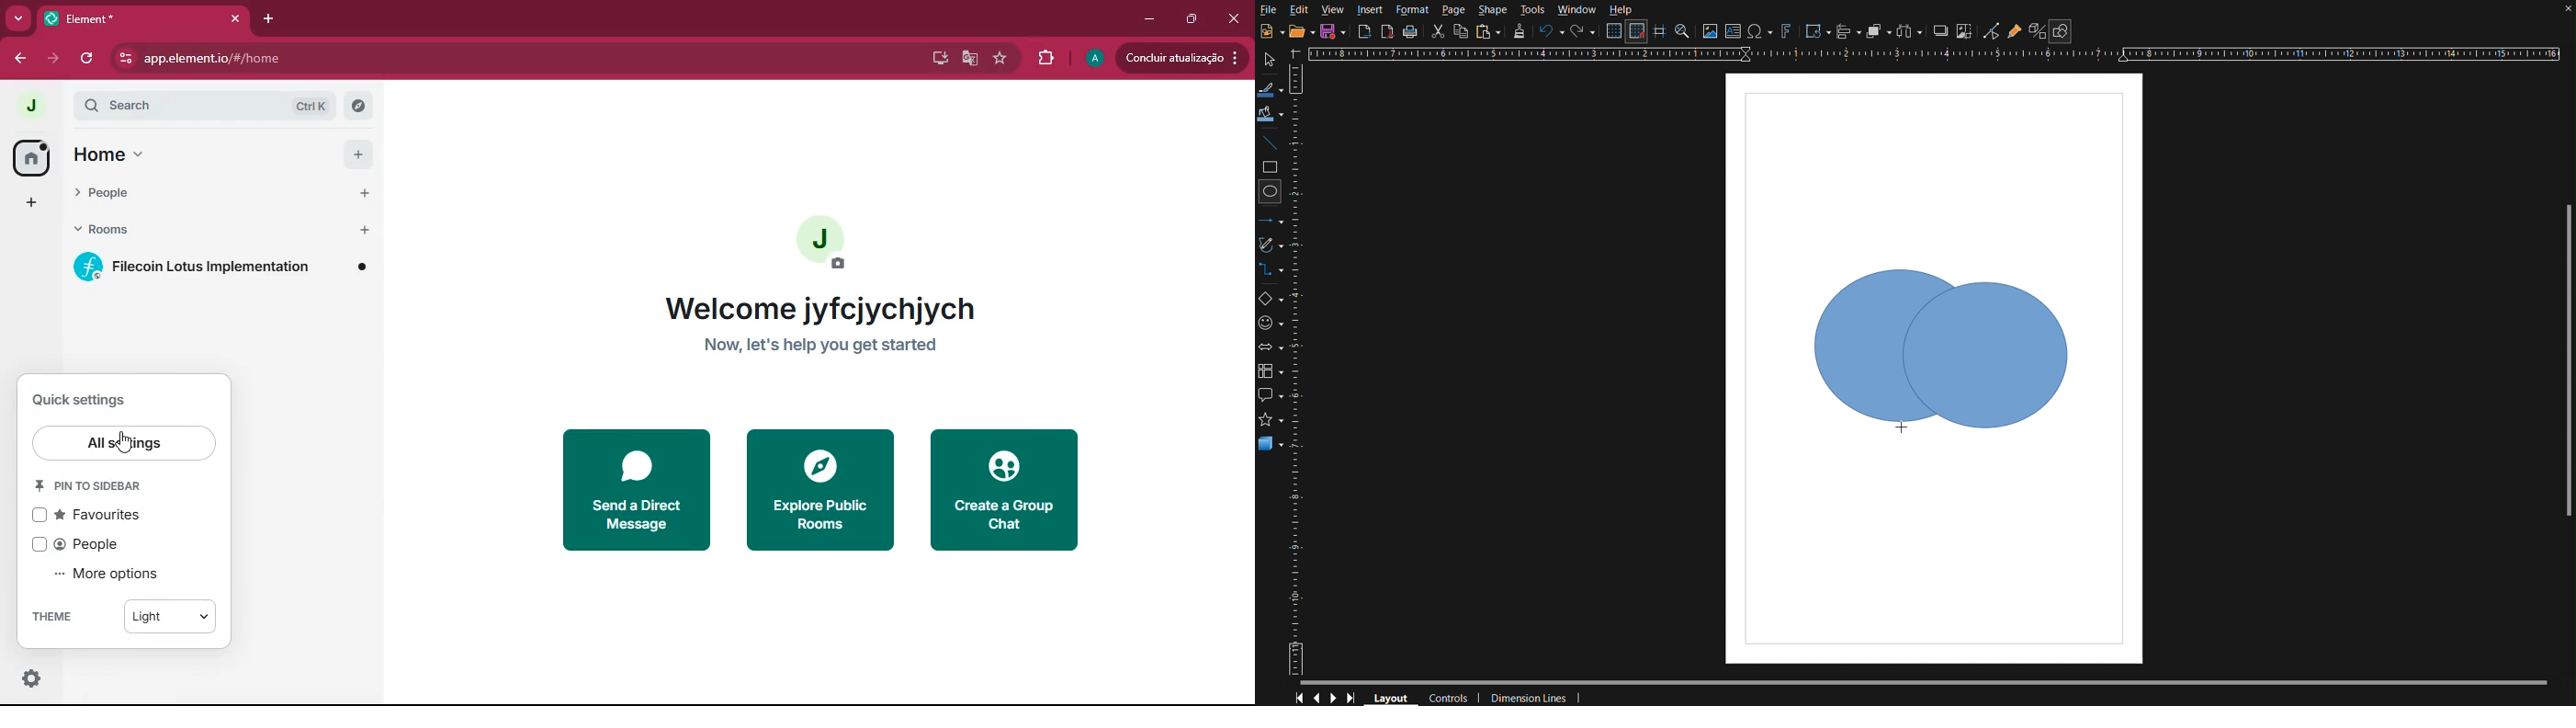 The image size is (2576, 728). Describe the element at coordinates (2563, 356) in the screenshot. I see `Scrollbar` at that location.